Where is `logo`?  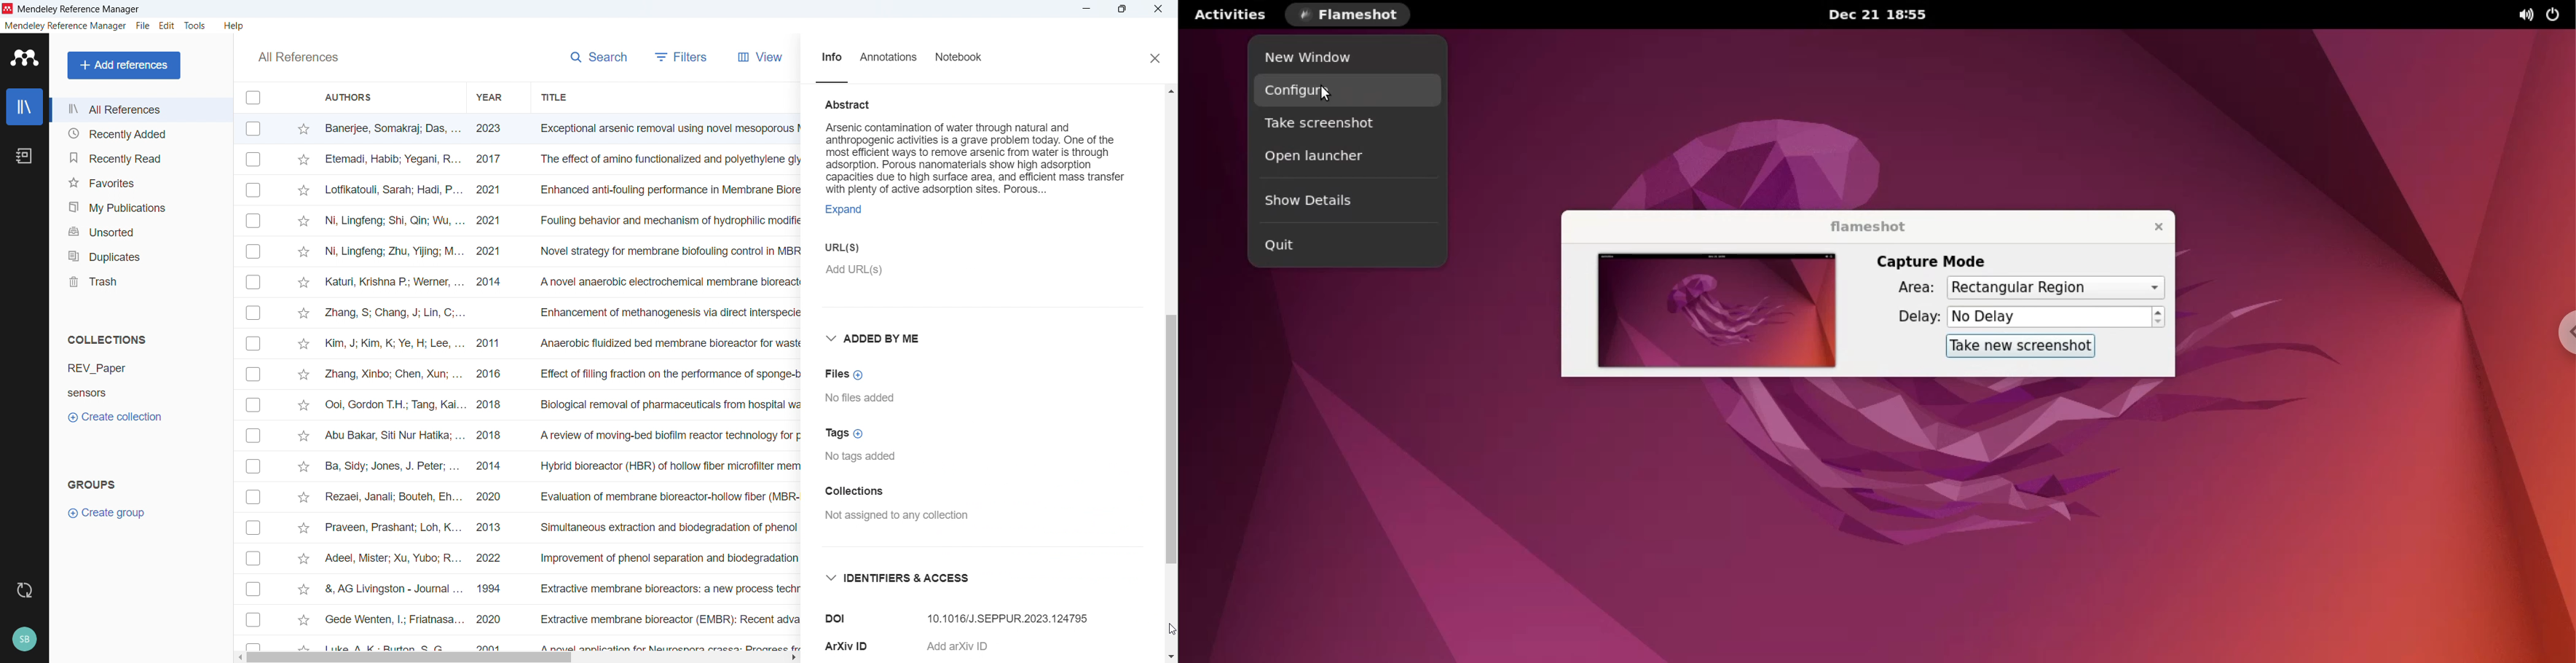
logo is located at coordinates (24, 58).